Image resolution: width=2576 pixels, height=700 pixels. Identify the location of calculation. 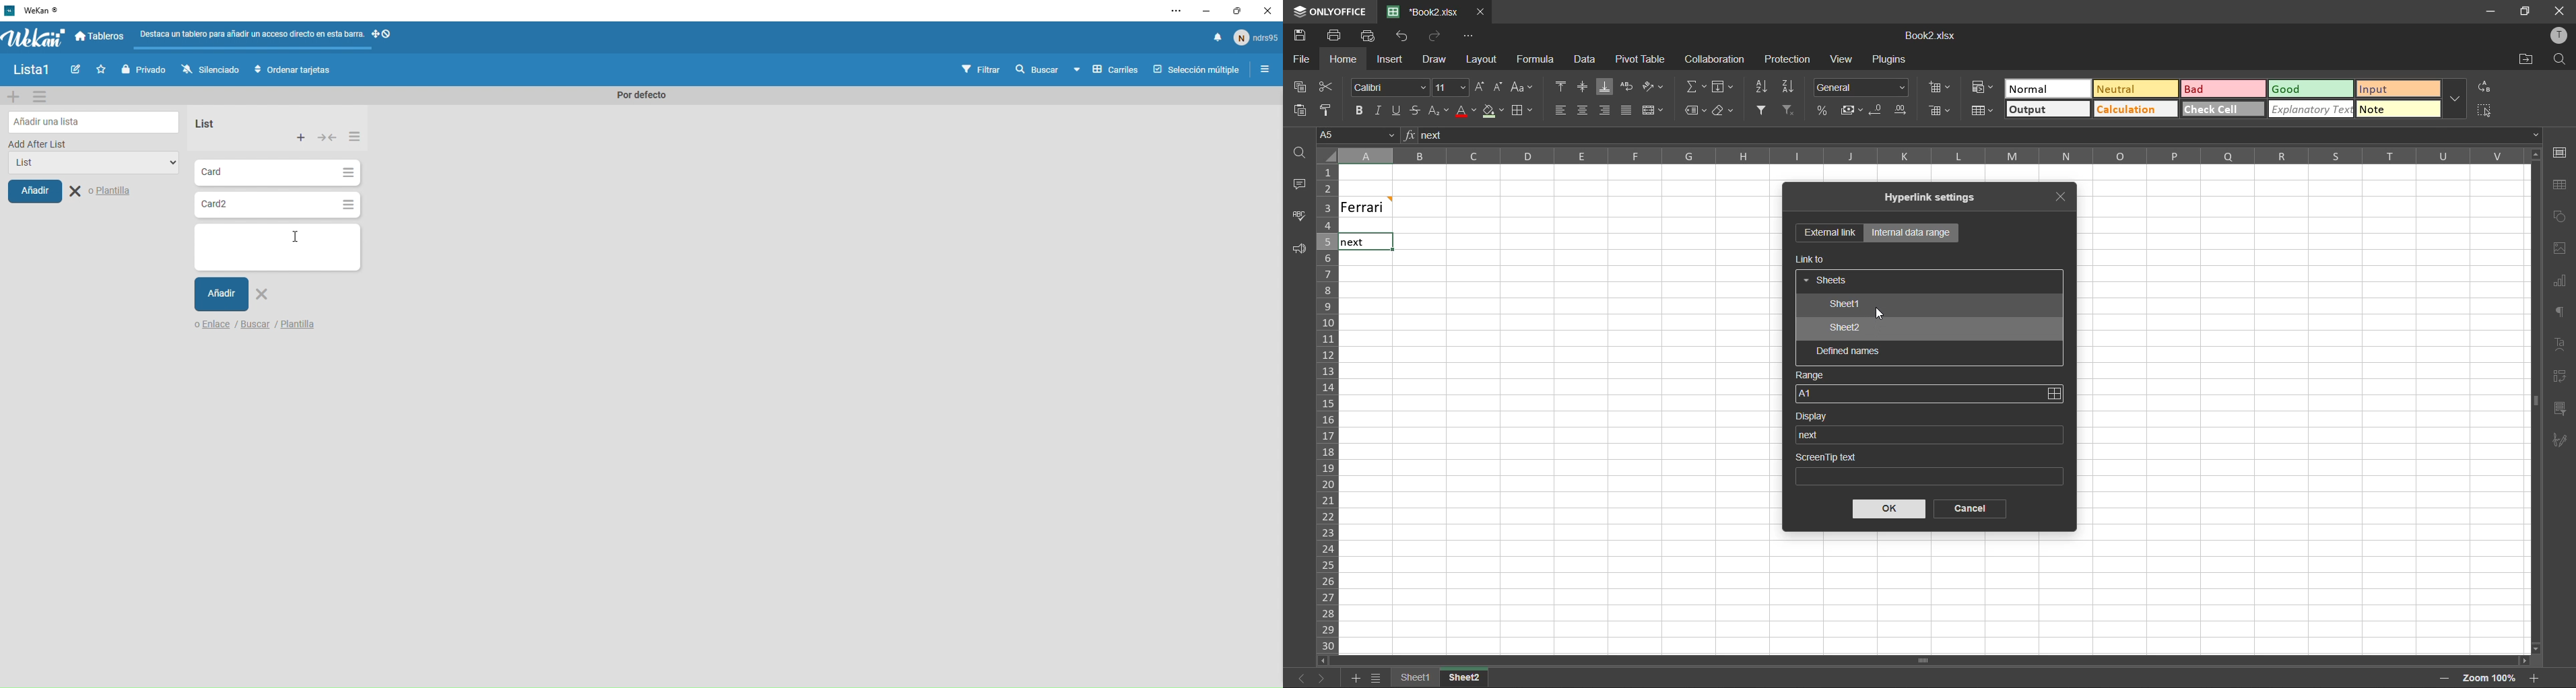
(2131, 108).